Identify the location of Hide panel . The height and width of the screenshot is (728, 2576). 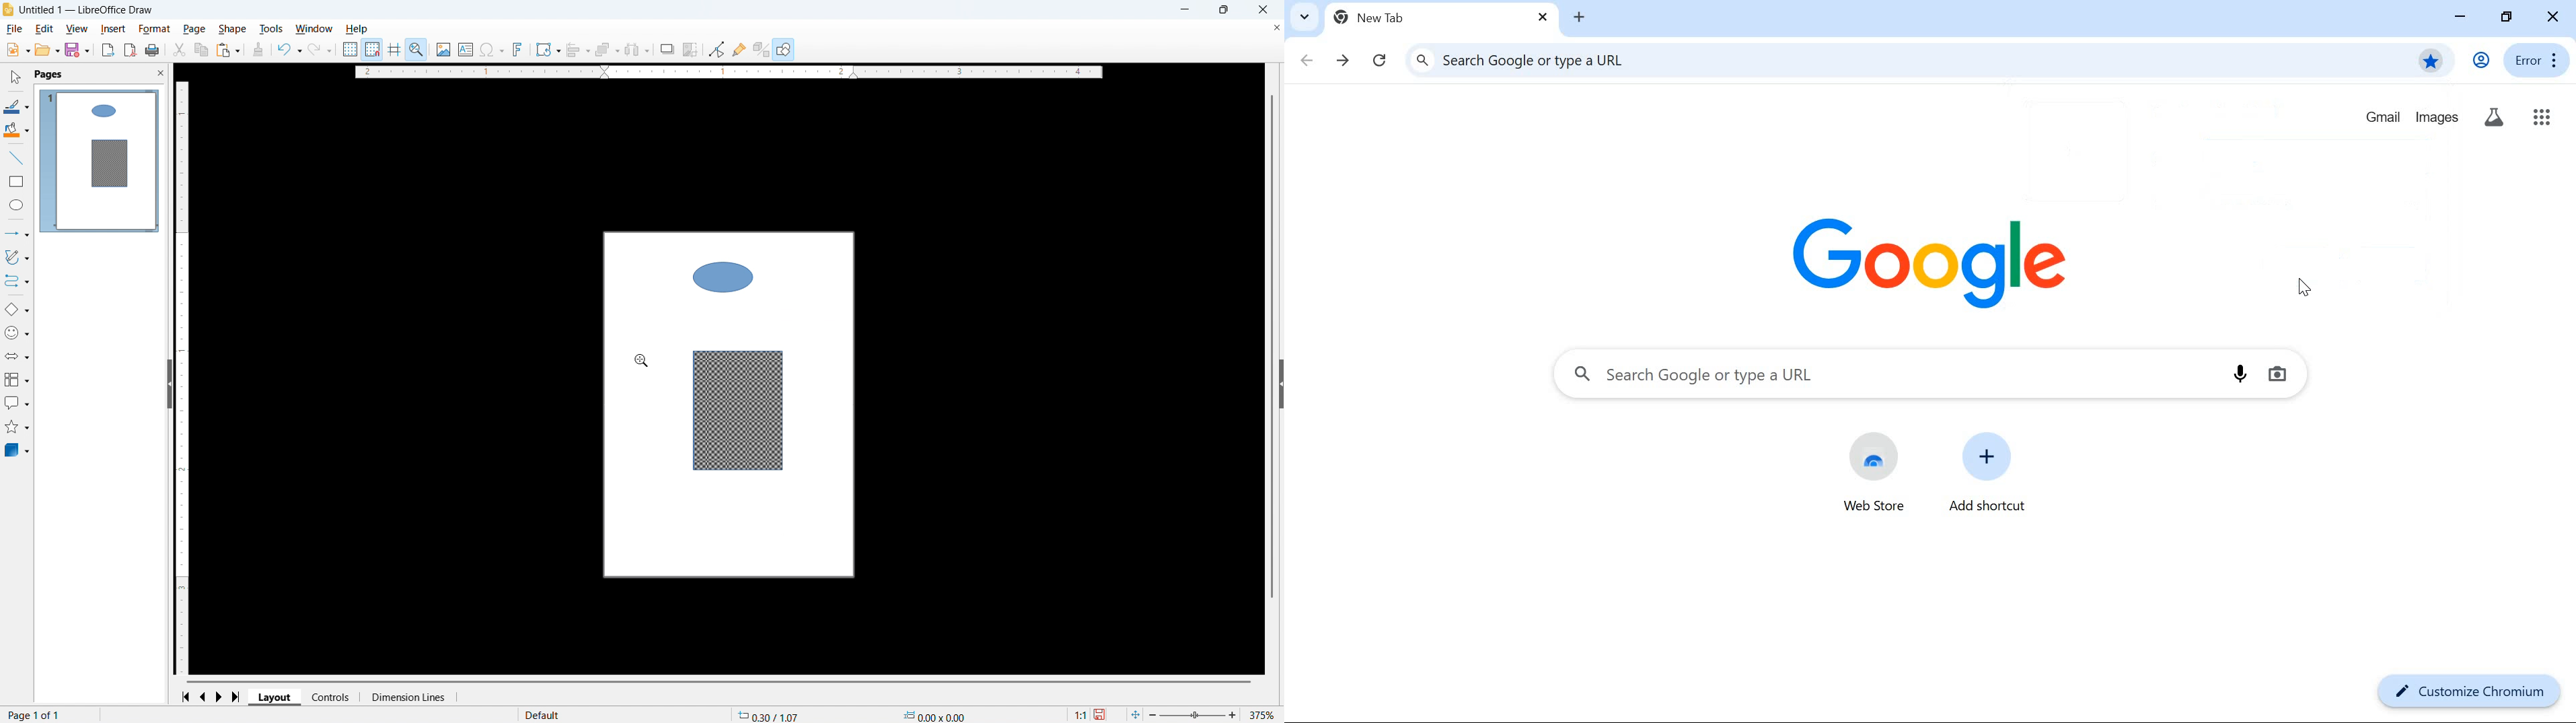
(169, 383).